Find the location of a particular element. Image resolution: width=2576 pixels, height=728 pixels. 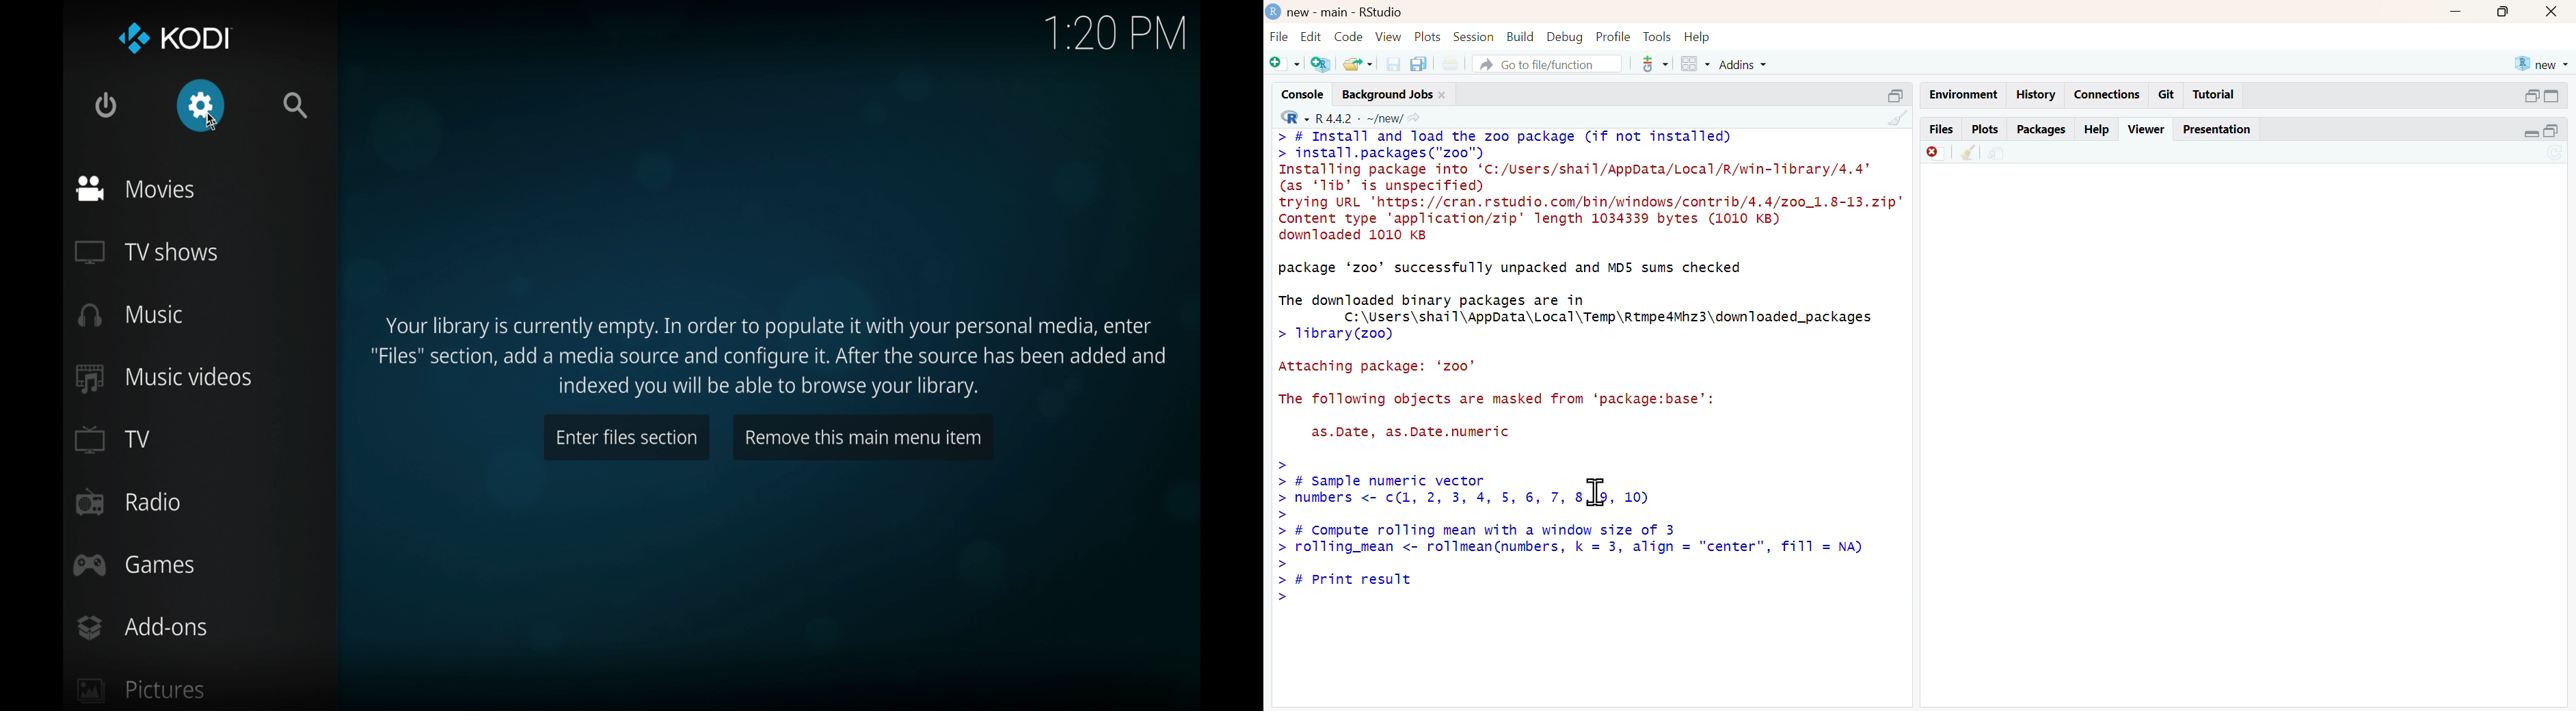

switch to full view is located at coordinates (2551, 96).